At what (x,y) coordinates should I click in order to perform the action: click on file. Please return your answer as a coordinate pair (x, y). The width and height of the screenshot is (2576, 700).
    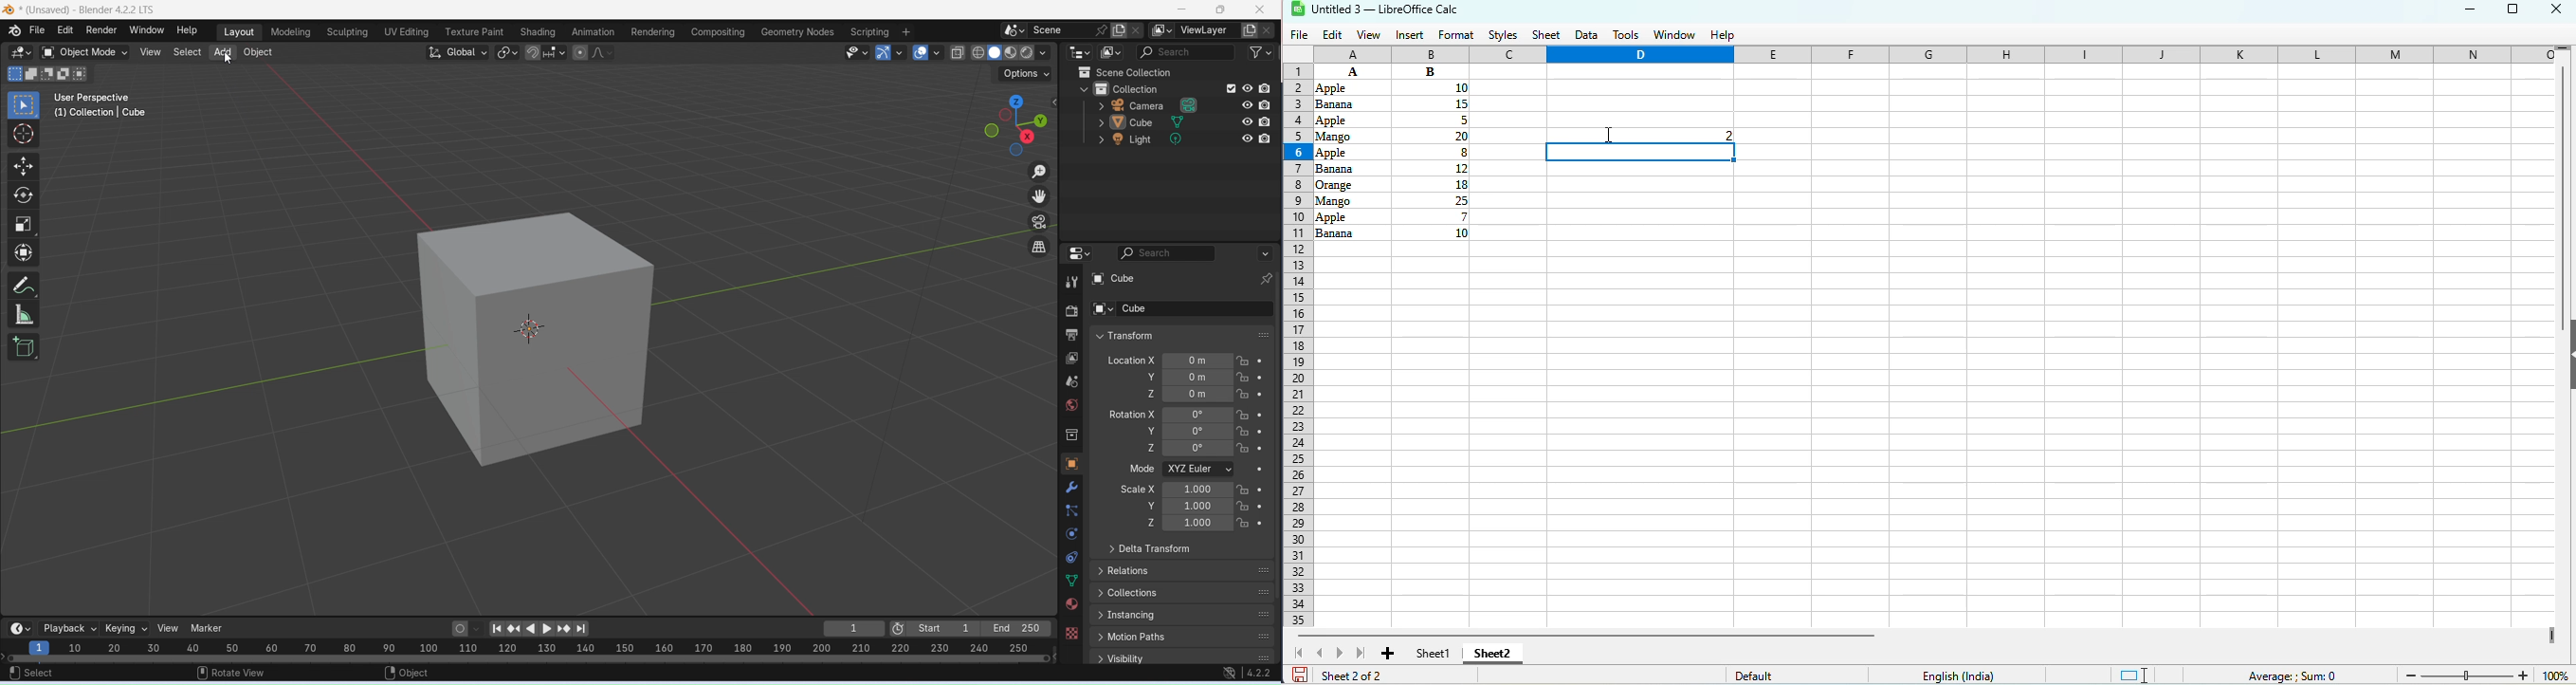
    Looking at the image, I should click on (1298, 35).